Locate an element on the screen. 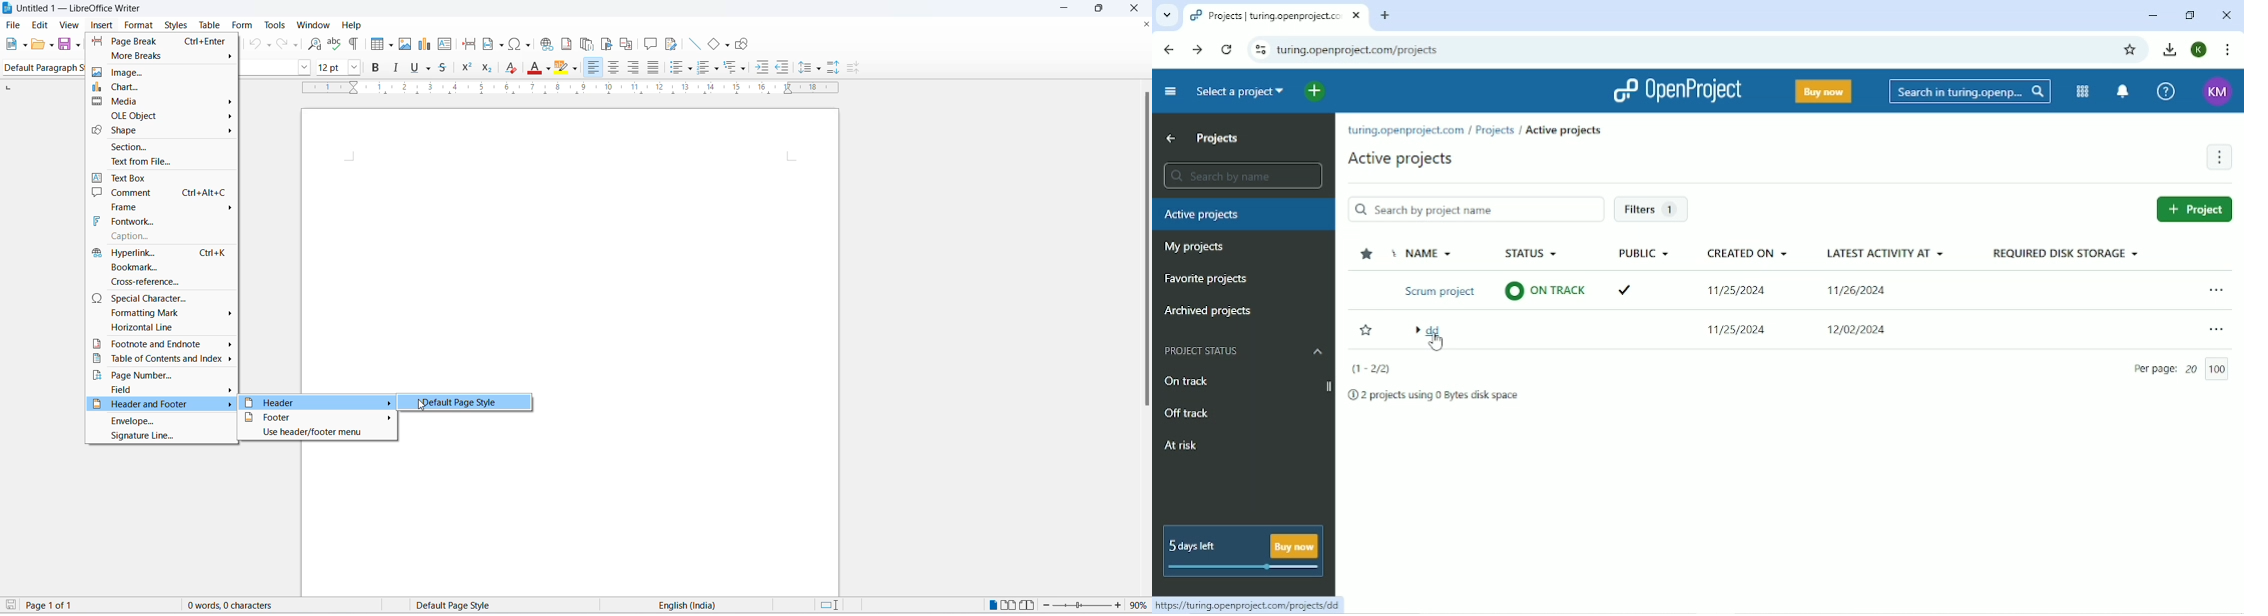  toggle unordered list is located at coordinates (674, 68).